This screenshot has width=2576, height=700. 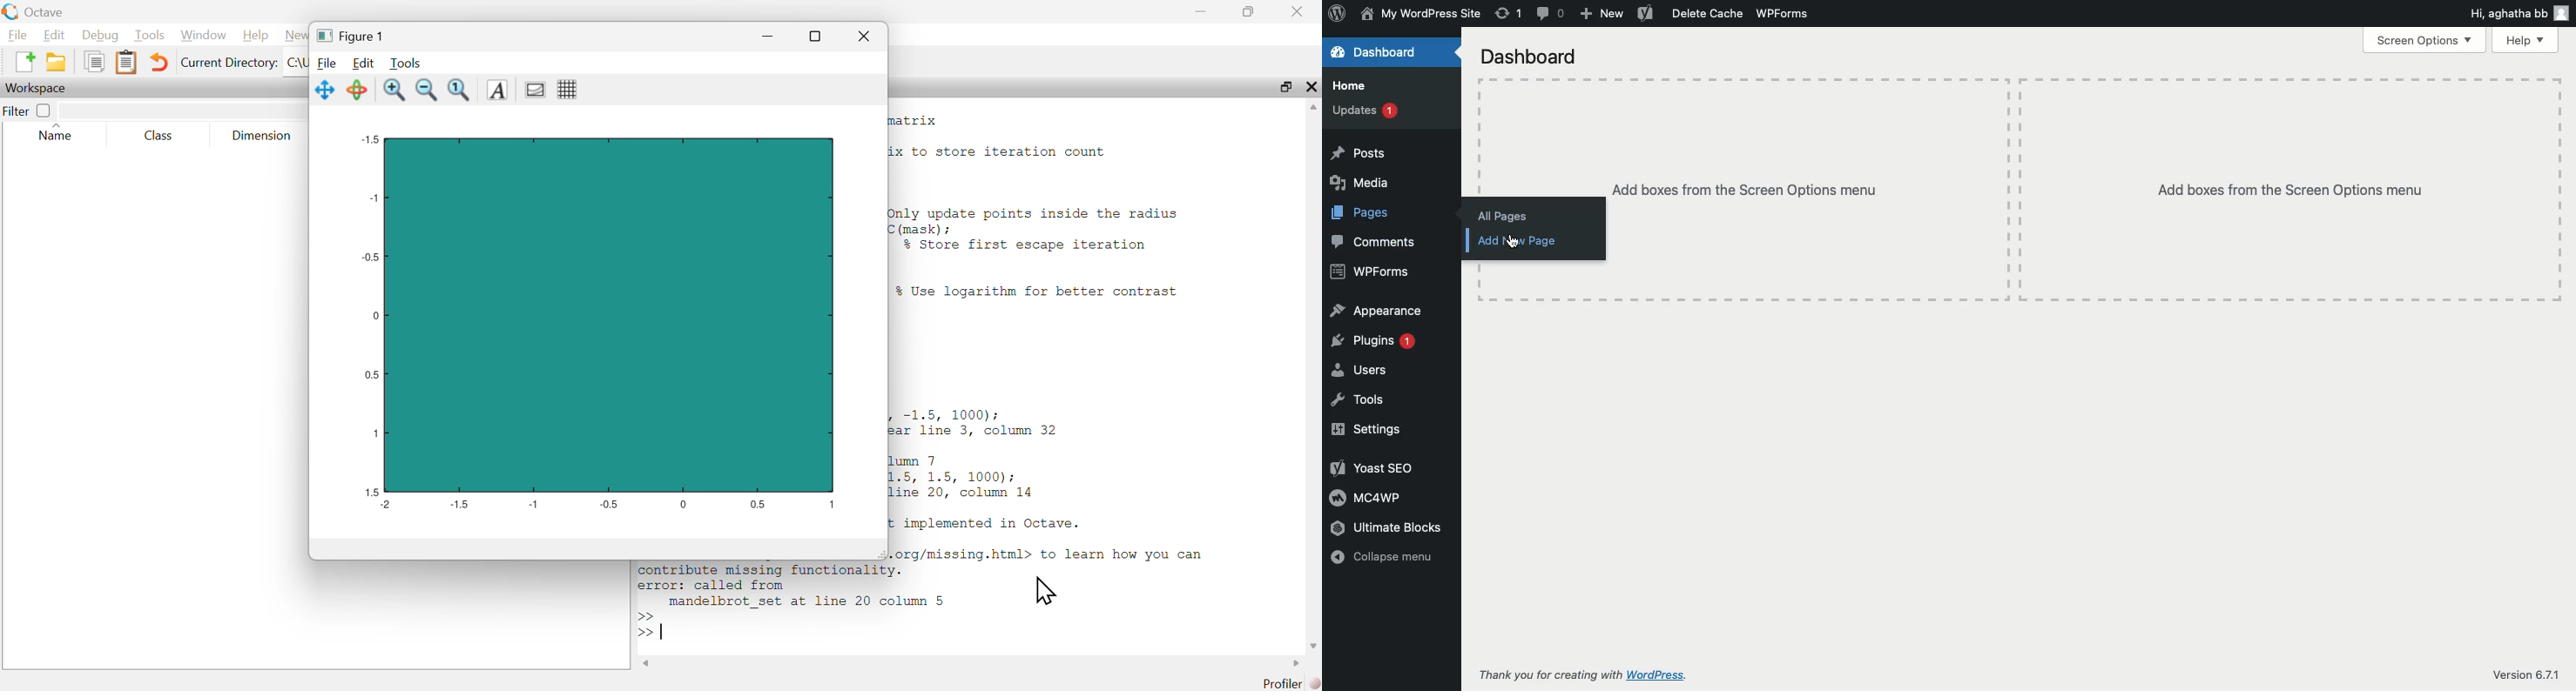 What do you see at coordinates (1365, 109) in the screenshot?
I see `Updates` at bounding box center [1365, 109].